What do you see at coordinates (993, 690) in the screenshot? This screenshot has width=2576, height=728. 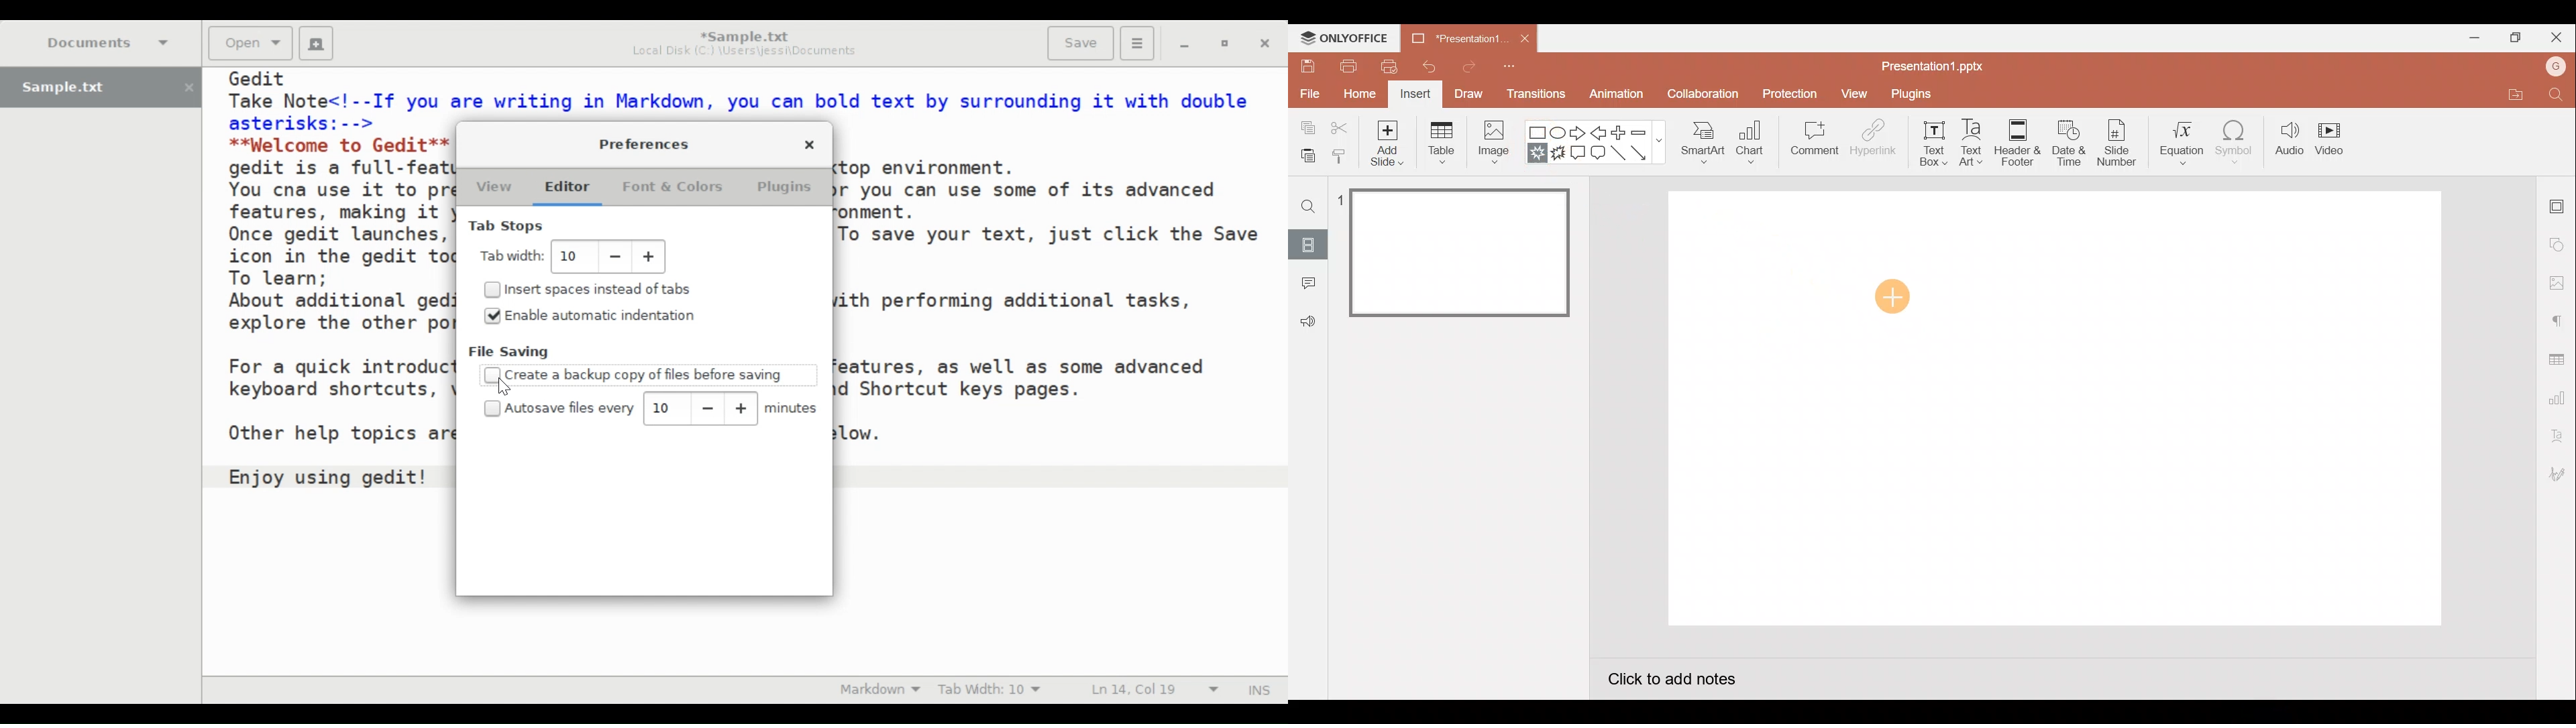 I see `Tab Width: 10` at bounding box center [993, 690].